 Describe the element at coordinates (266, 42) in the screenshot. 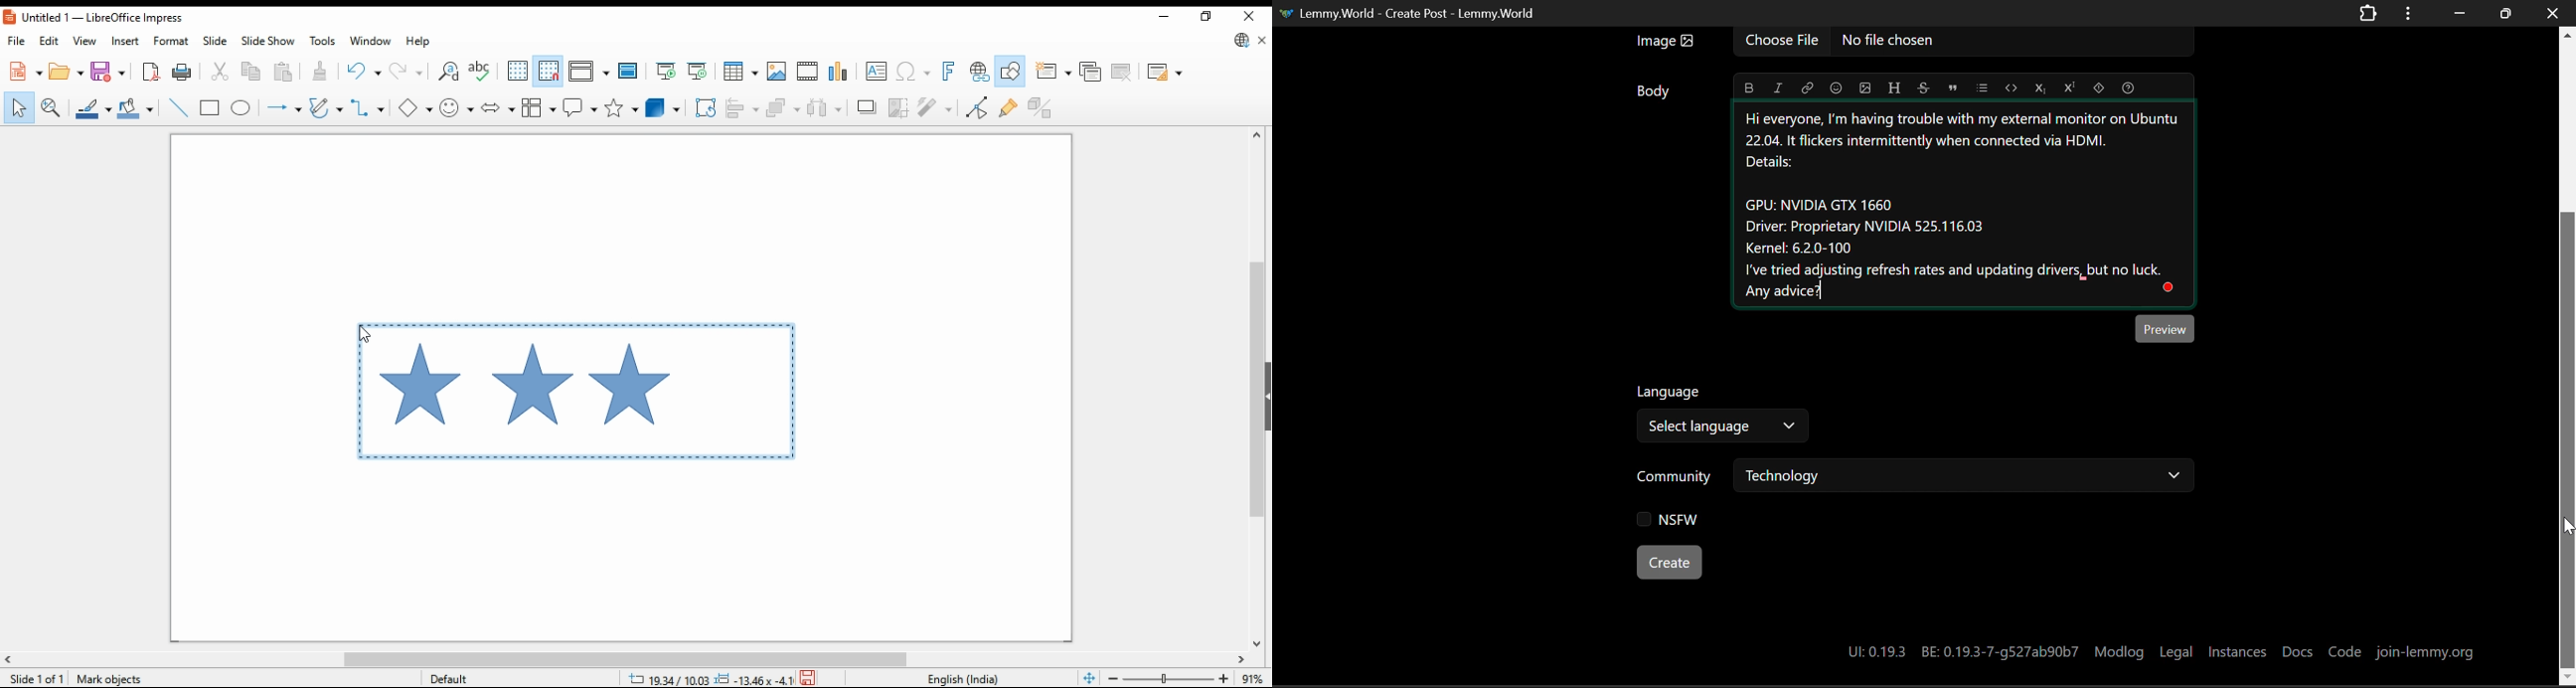

I see `slide show` at that location.